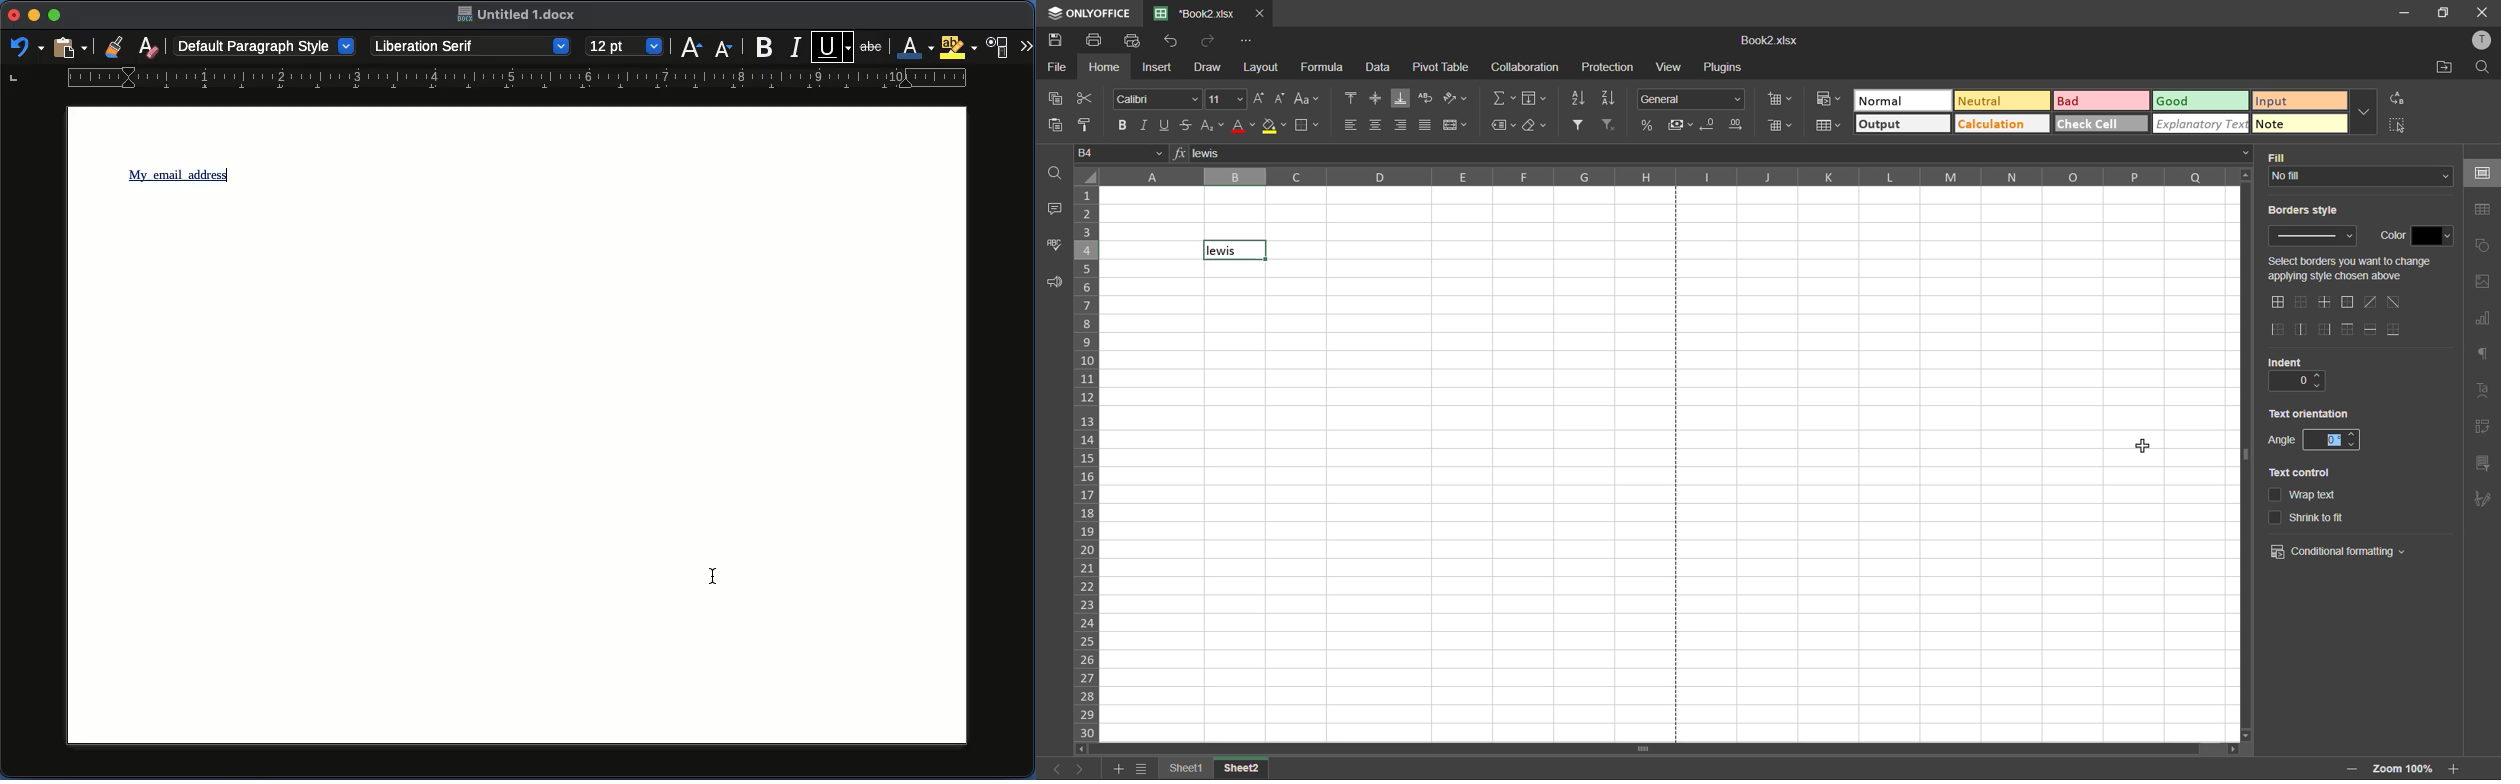  I want to click on bold, so click(1118, 127).